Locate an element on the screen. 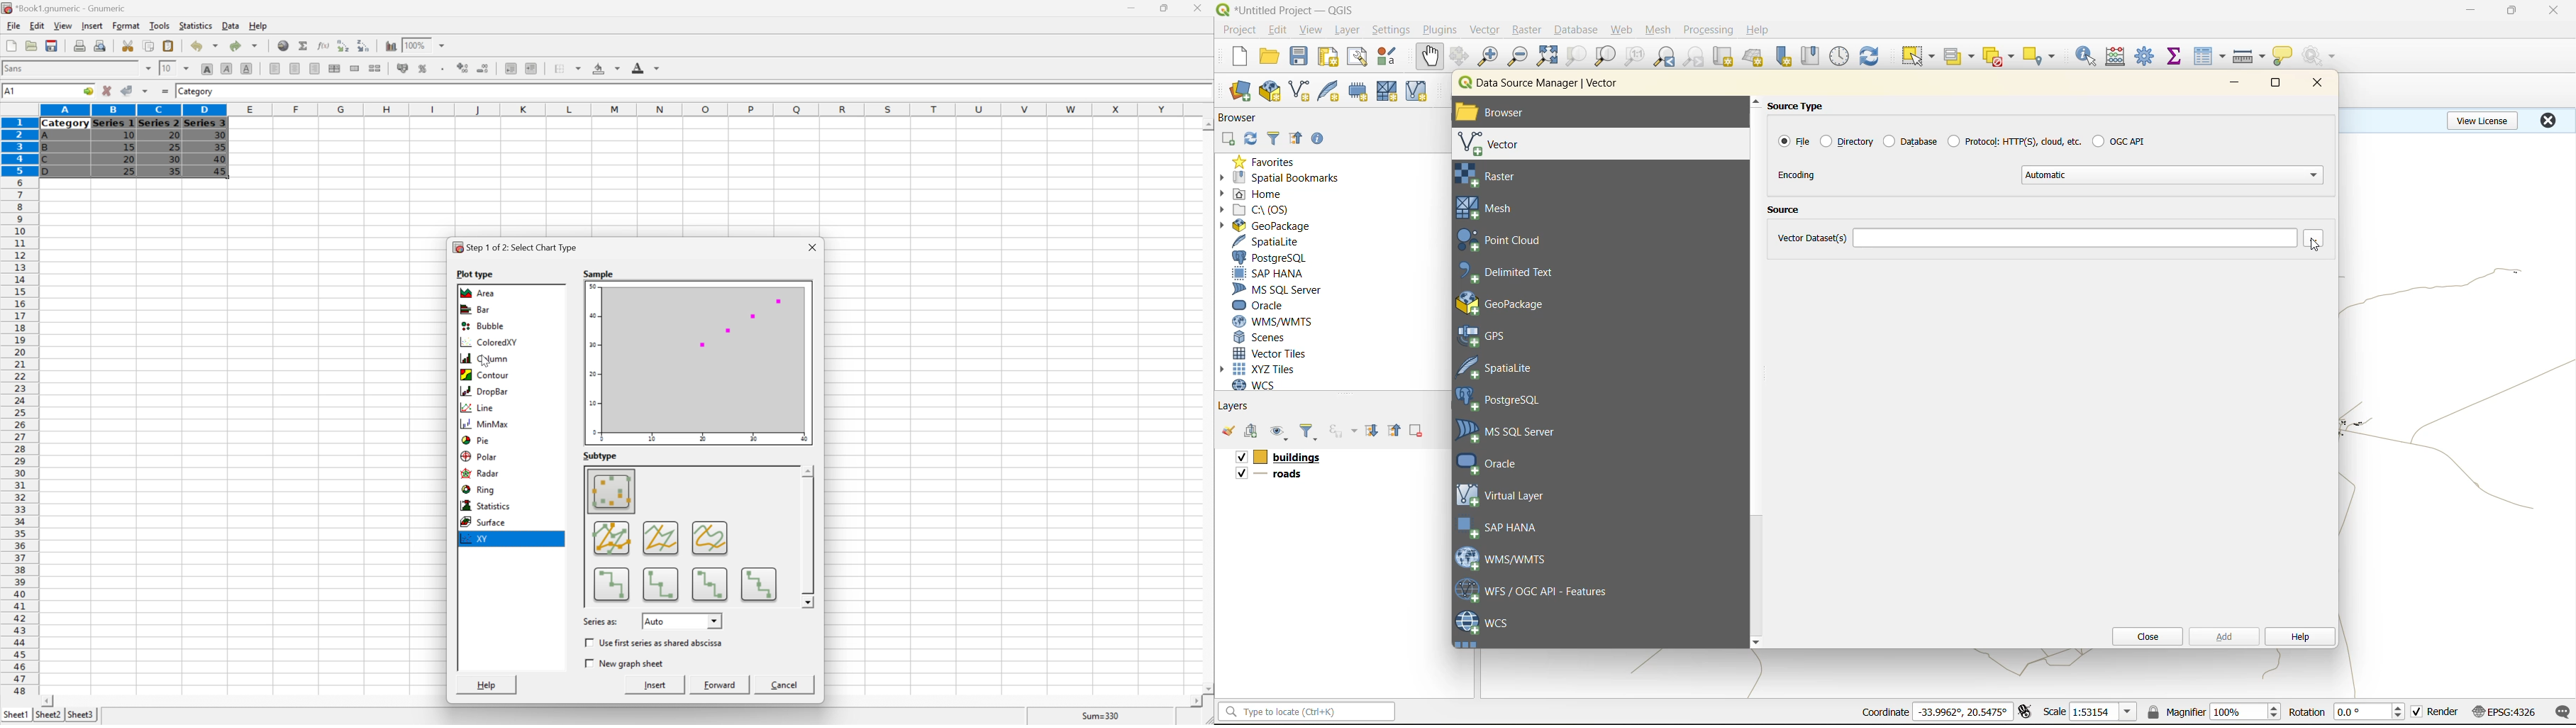  MinMax is located at coordinates (487, 424).